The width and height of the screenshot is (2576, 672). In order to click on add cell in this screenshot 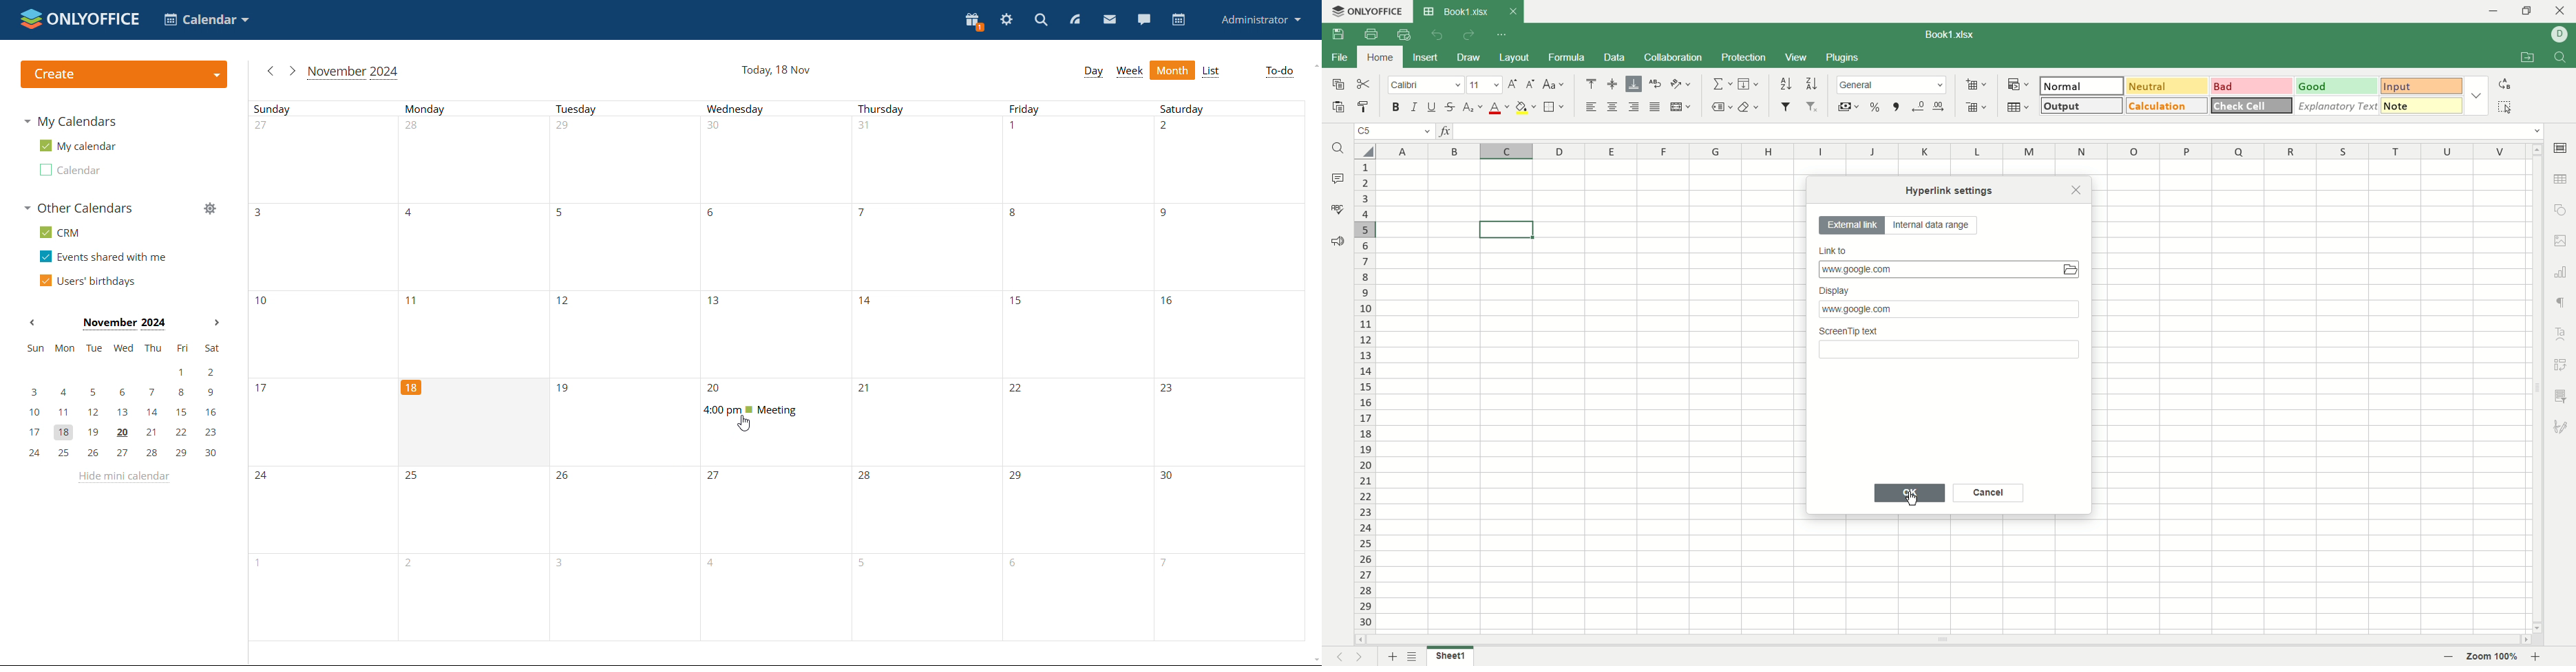, I will do `click(1976, 84)`.